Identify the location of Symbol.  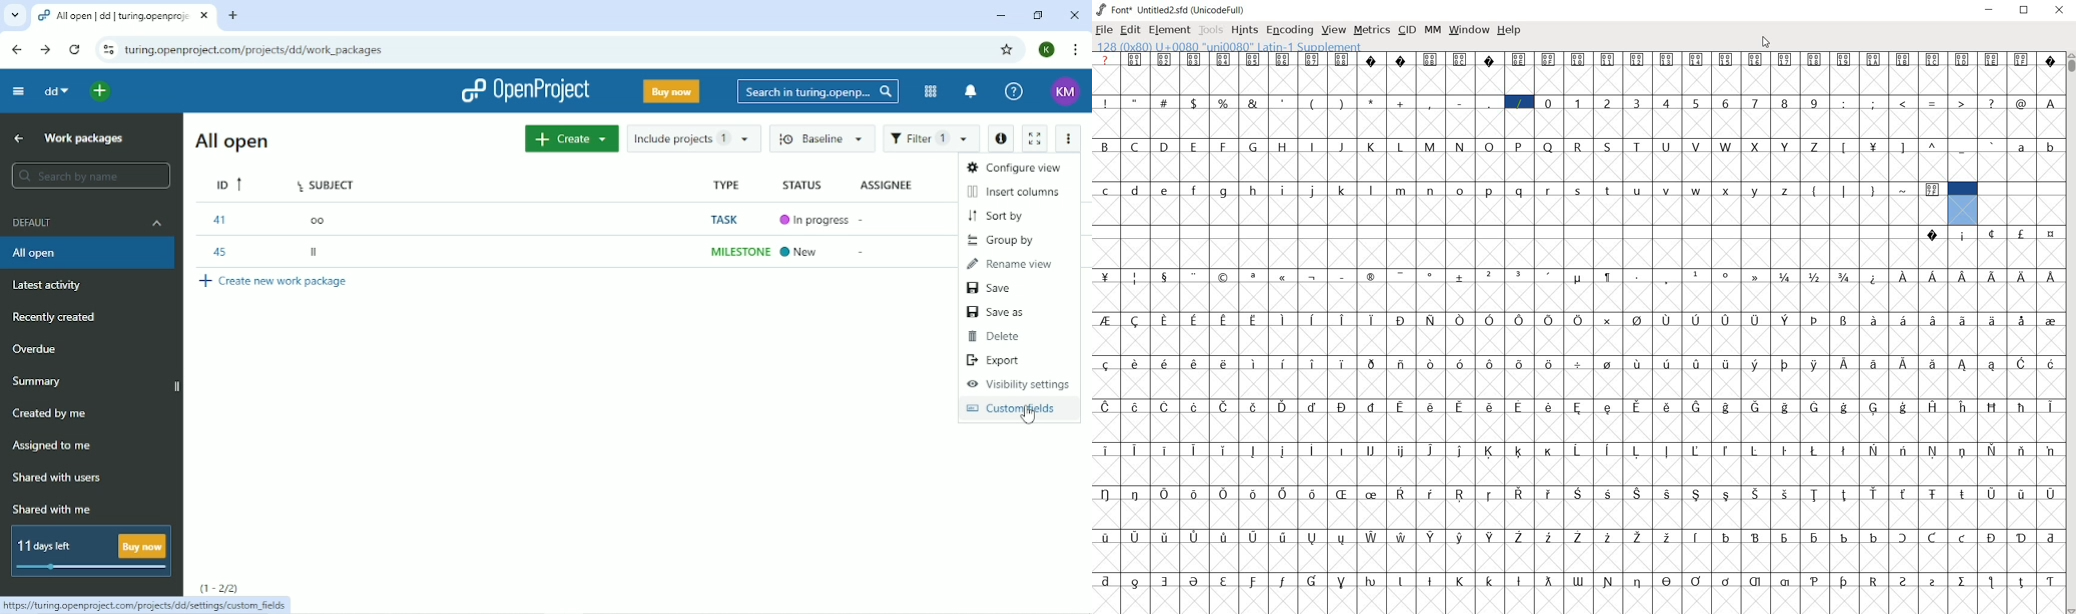
(1283, 59).